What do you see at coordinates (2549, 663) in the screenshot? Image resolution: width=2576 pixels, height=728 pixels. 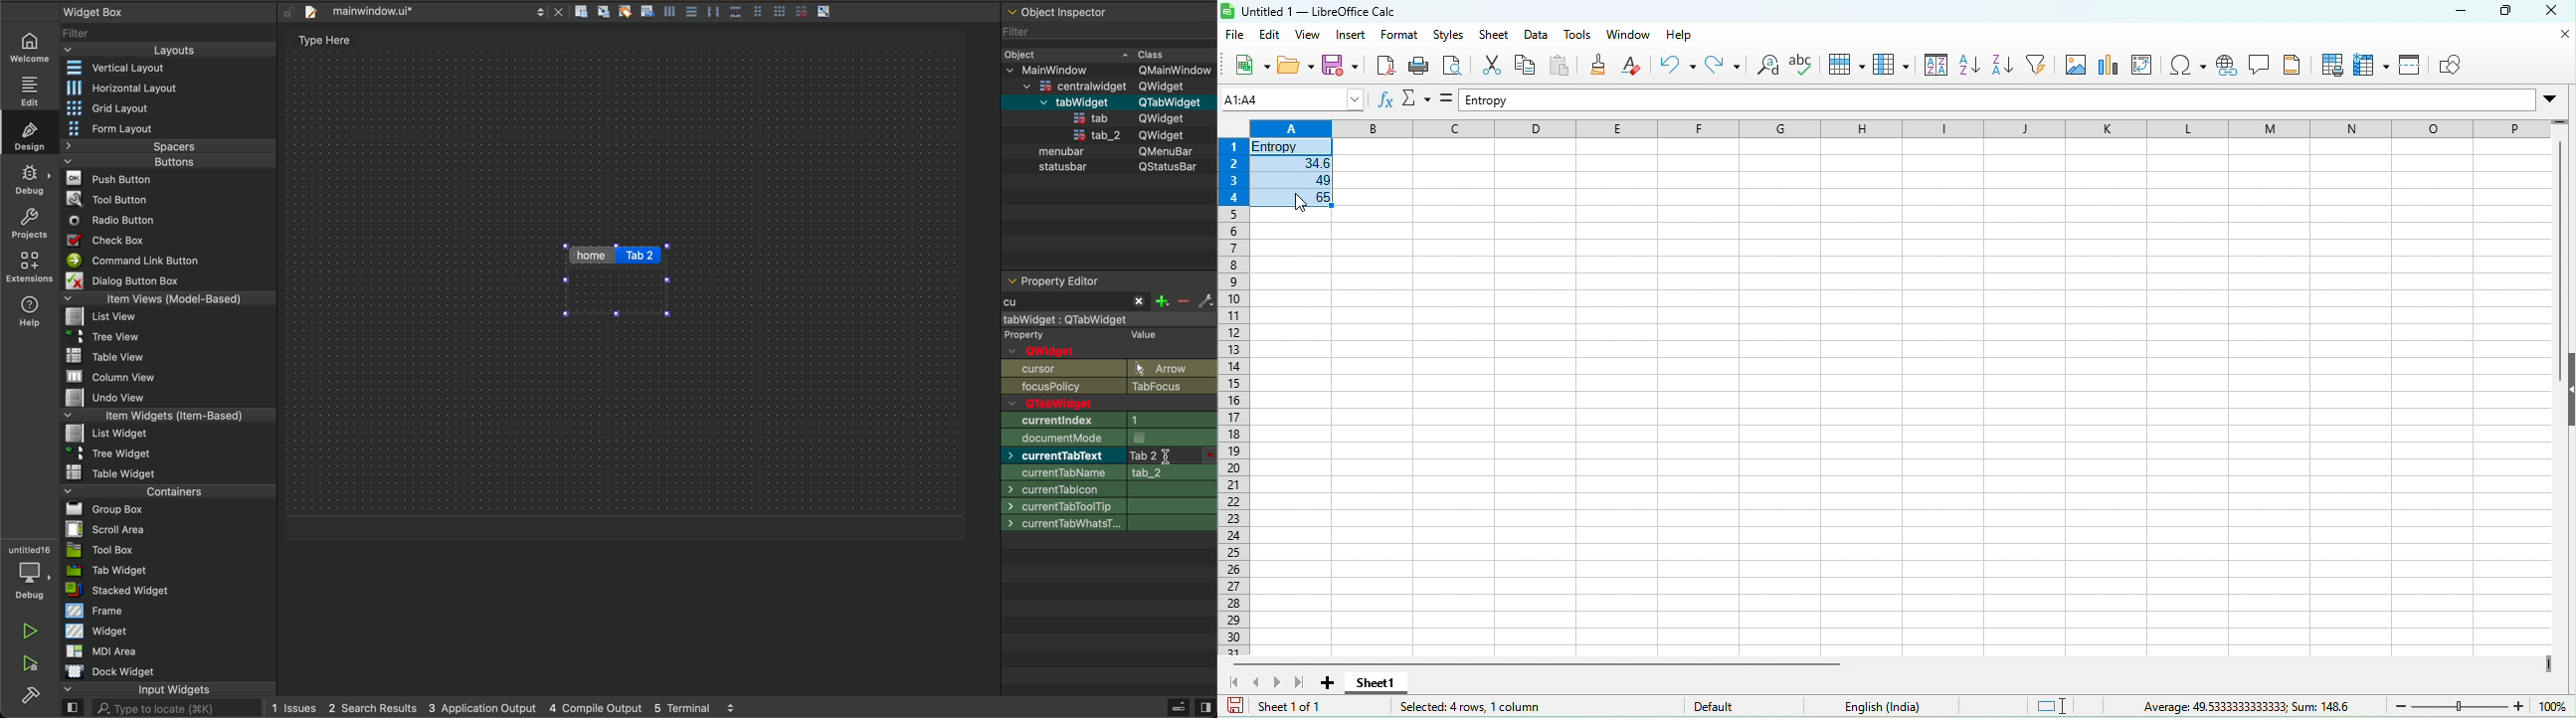 I see `drag to view more columns` at bounding box center [2549, 663].